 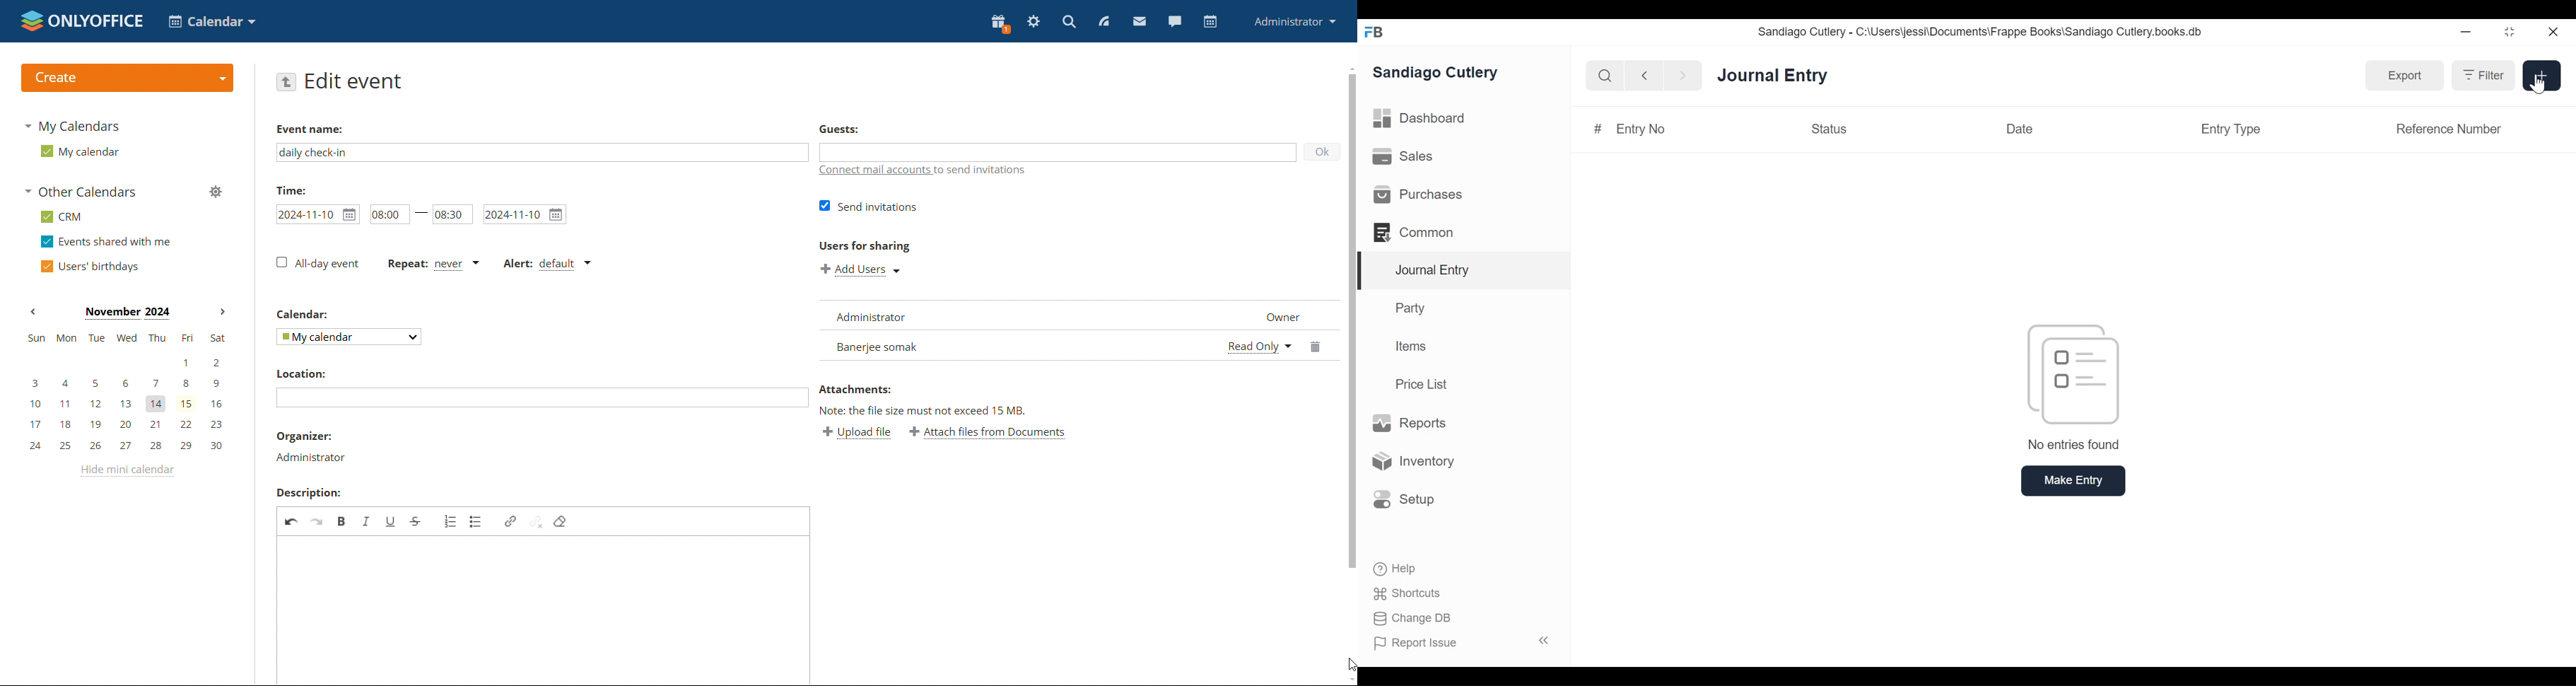 I want to click on Filter, so click(x=2481, y=76).